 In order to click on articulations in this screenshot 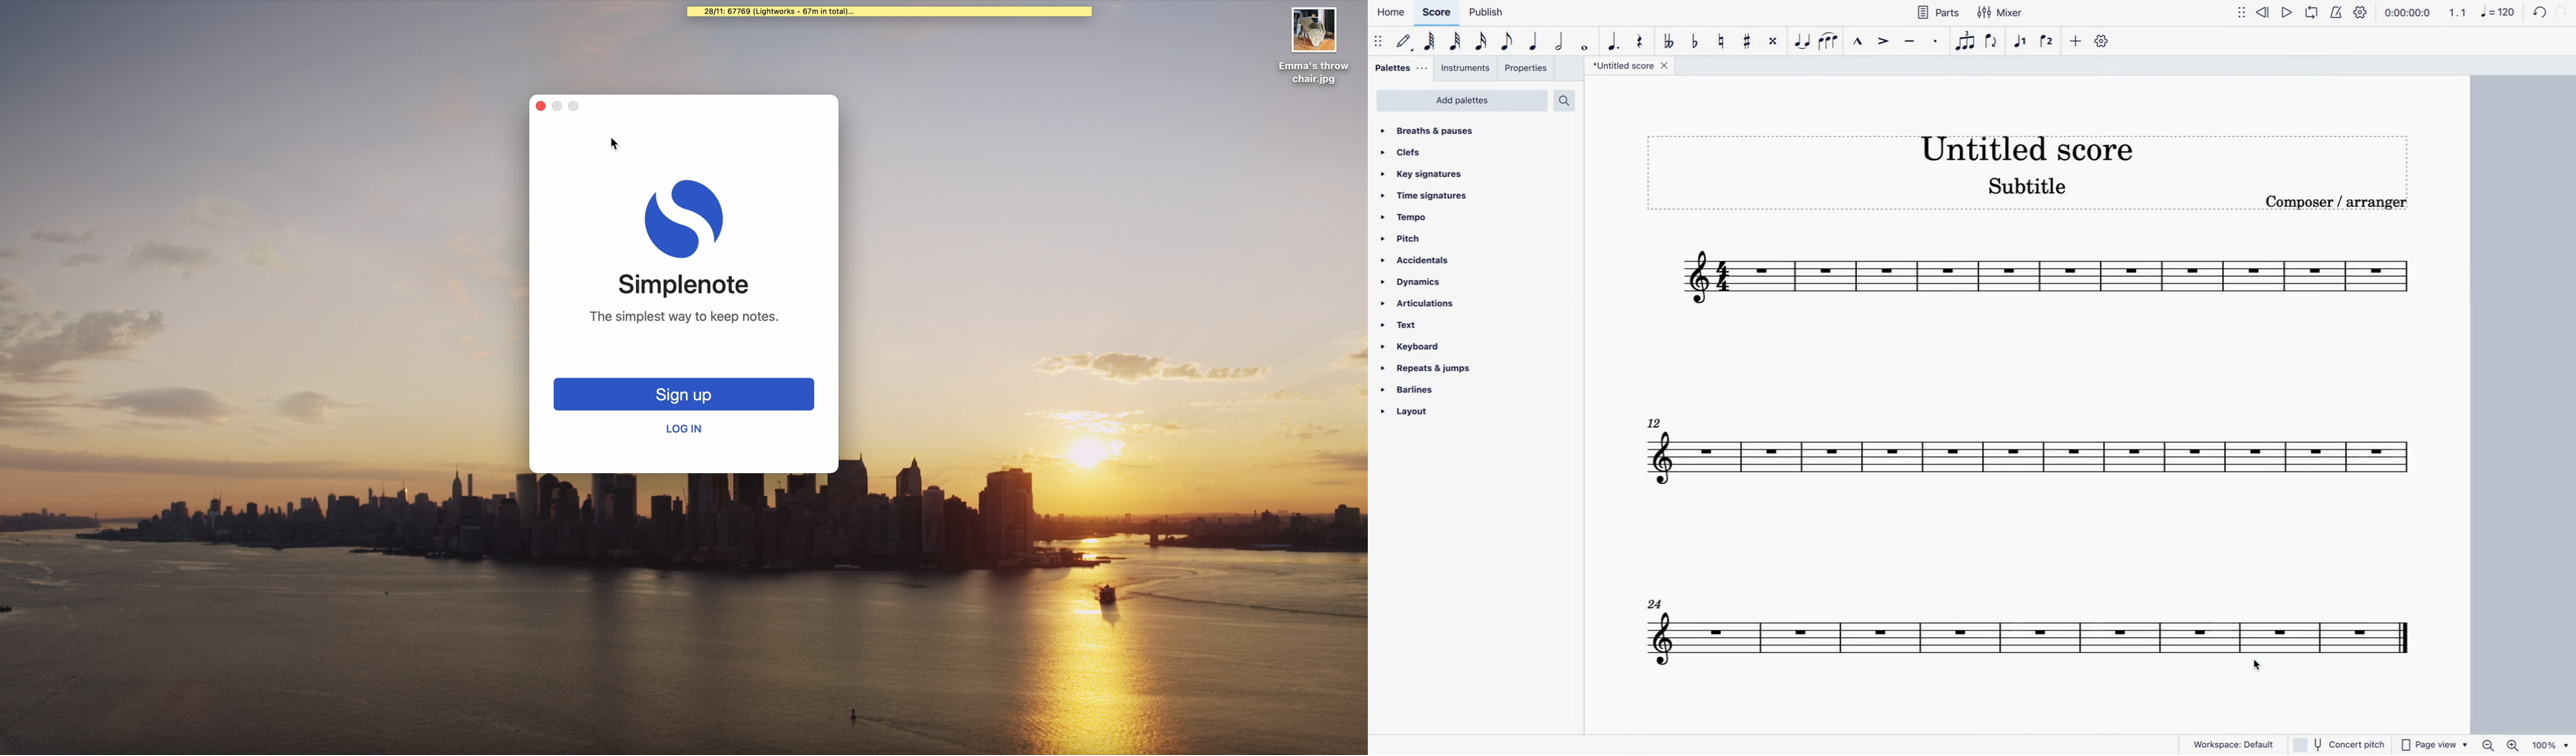, I will do `click(1420, 304)`.